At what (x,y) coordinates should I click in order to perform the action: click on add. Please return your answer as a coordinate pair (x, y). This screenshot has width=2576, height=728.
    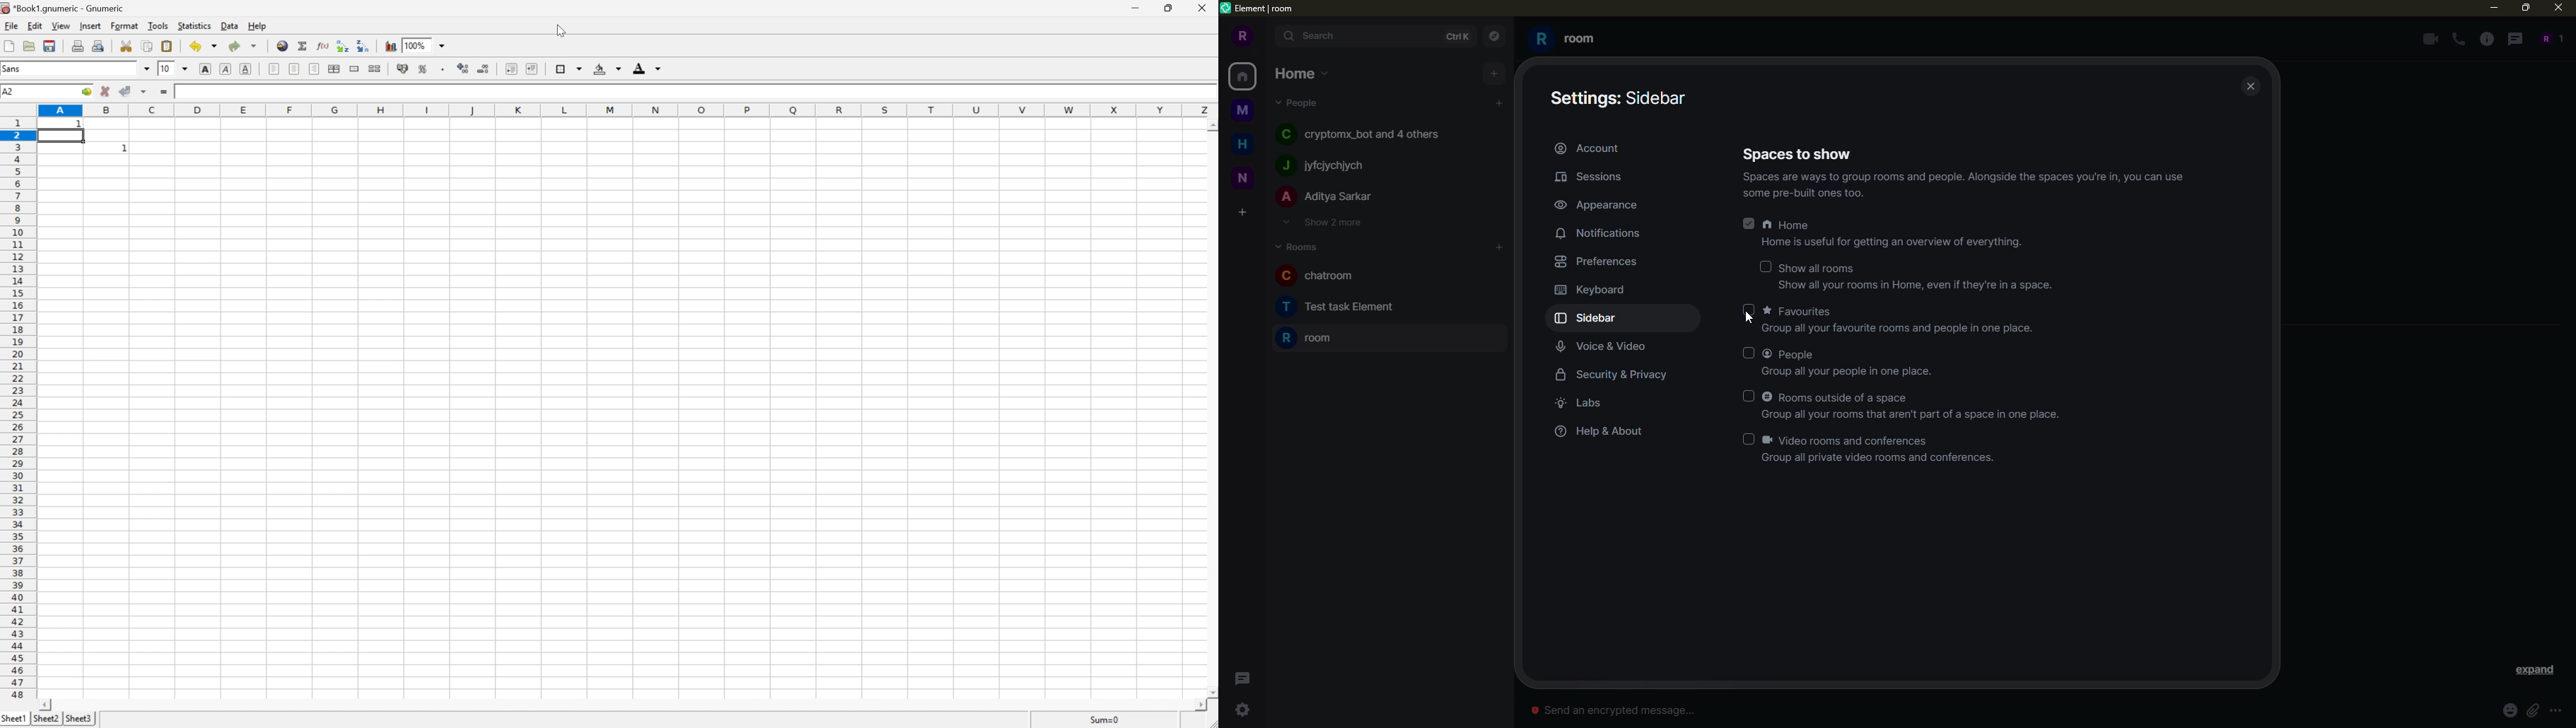
    Looking at the image, I should click on (1499, 101).